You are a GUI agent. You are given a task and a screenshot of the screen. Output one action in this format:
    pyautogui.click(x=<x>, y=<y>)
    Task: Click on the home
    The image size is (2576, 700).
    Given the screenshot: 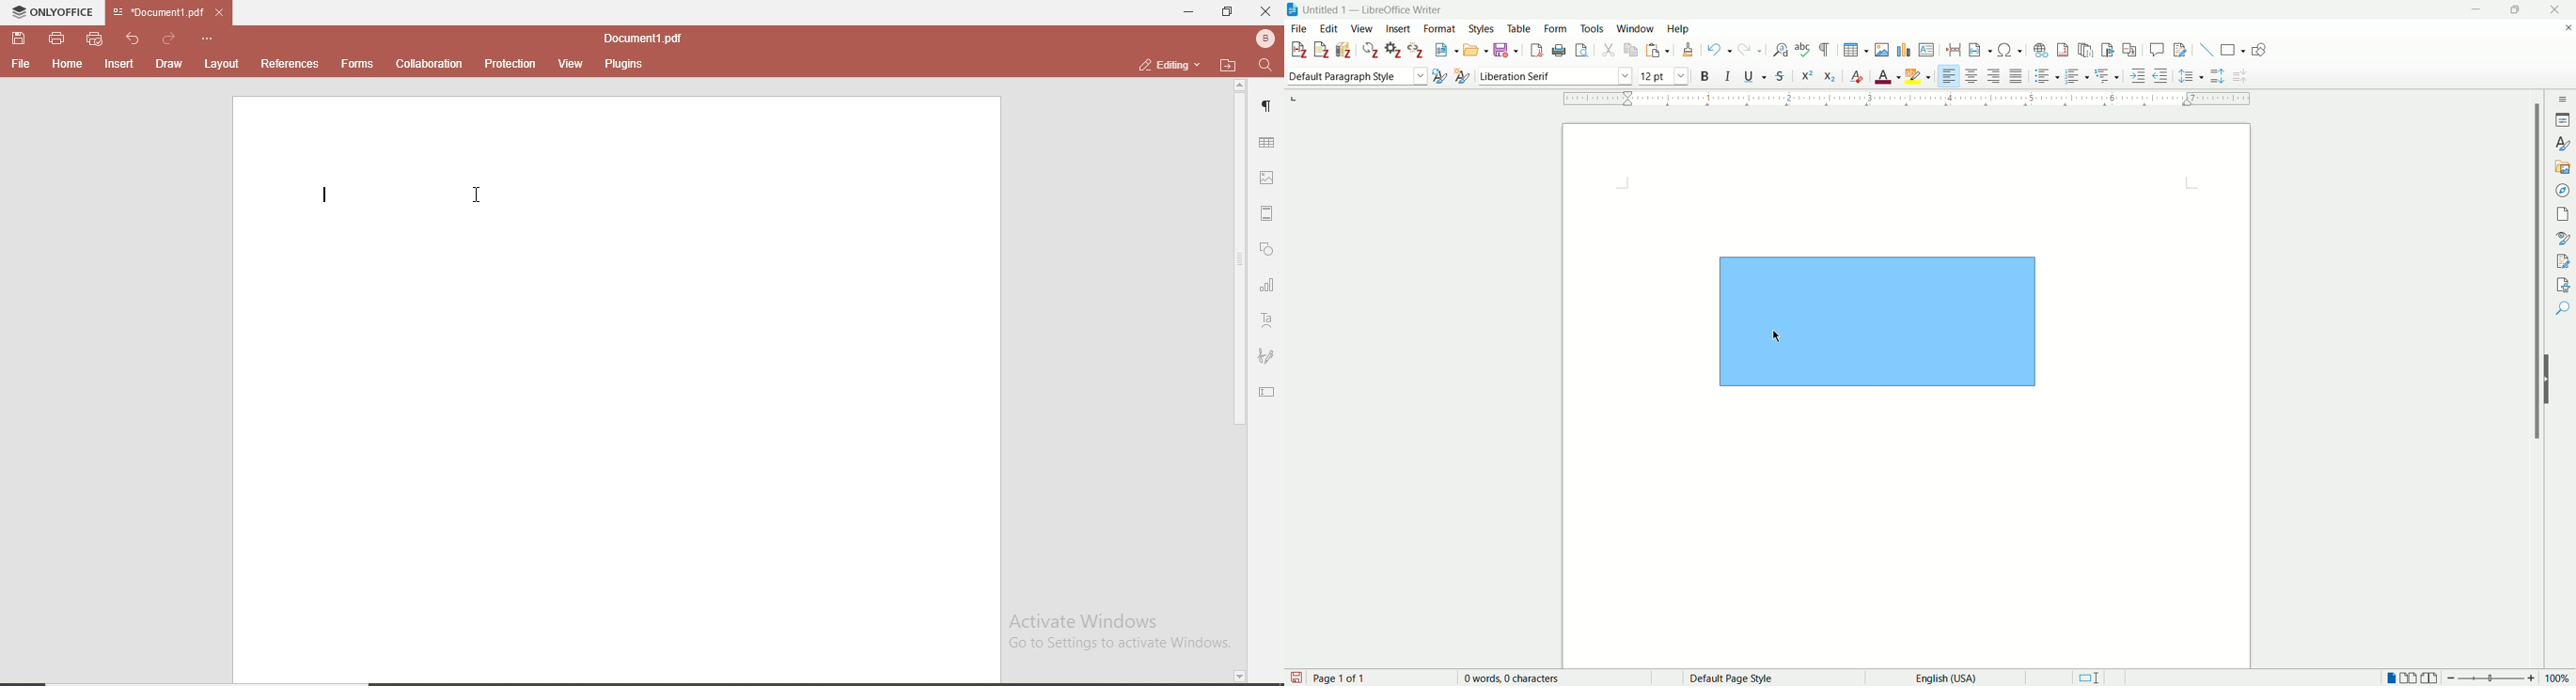 What is the action you would take?
    pyautogui.click(x=69, y=65)
    